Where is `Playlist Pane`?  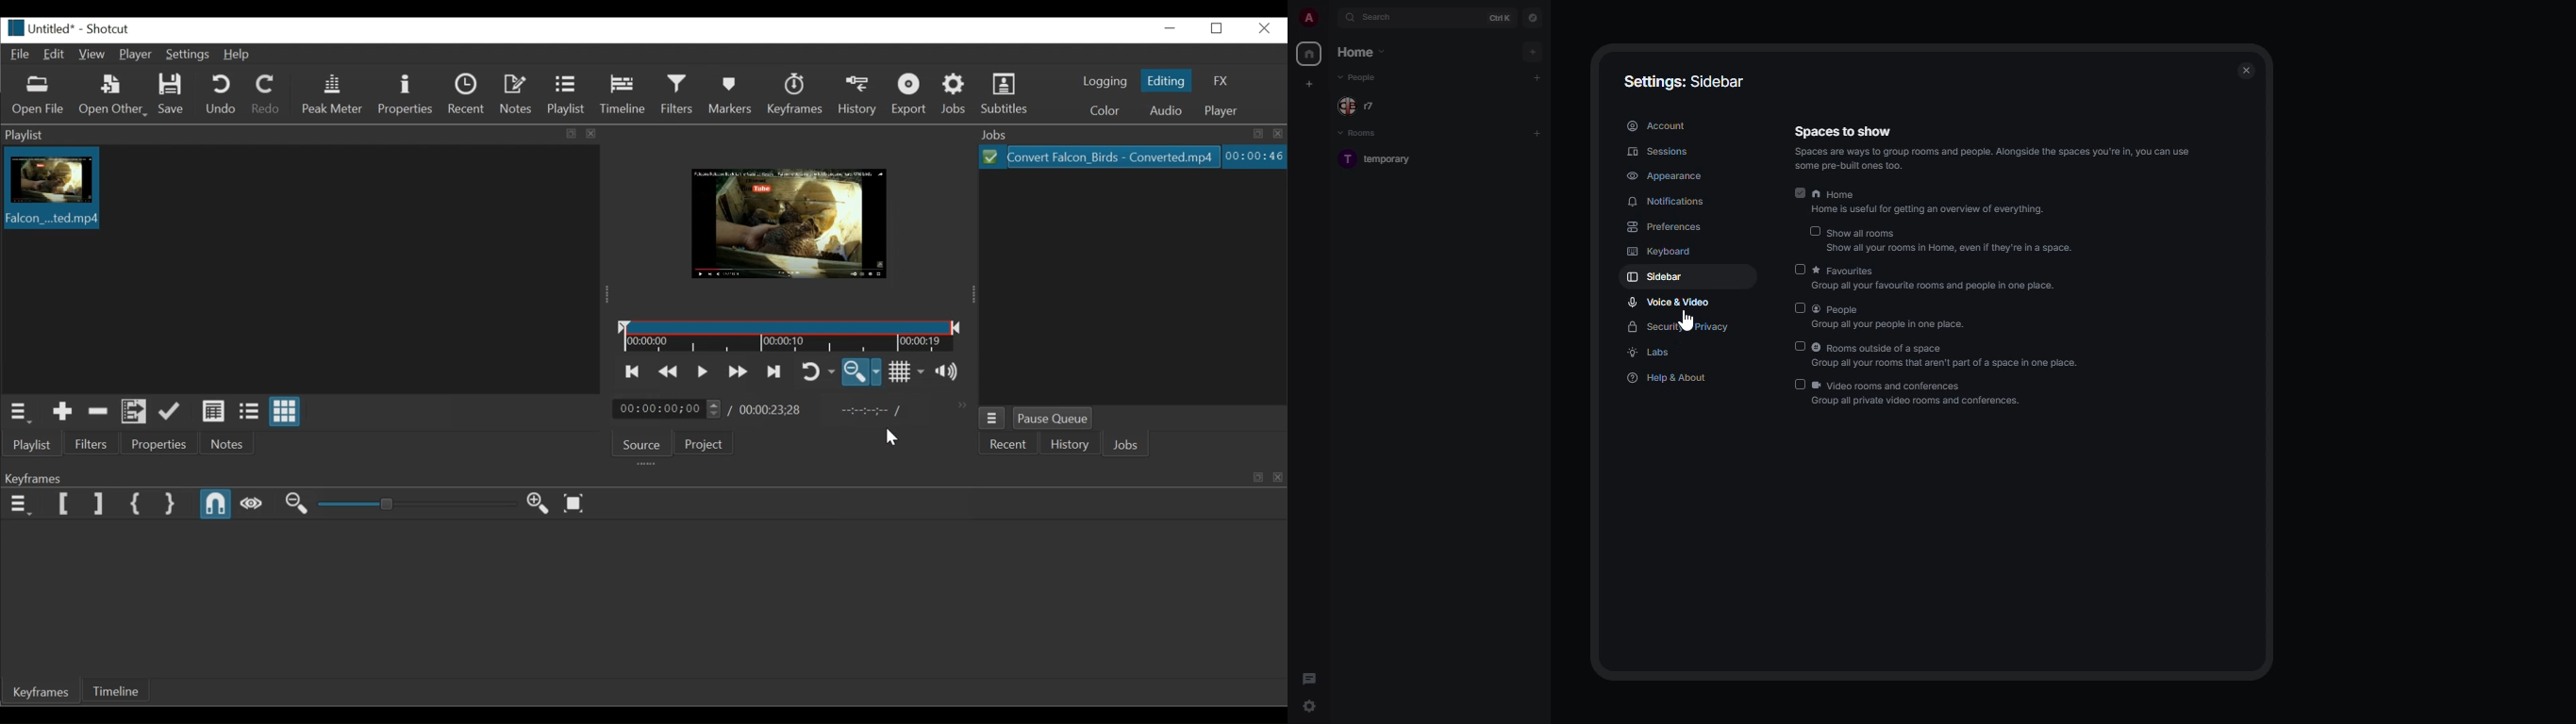 Playlist Pane is located at coordinates (303, 135).